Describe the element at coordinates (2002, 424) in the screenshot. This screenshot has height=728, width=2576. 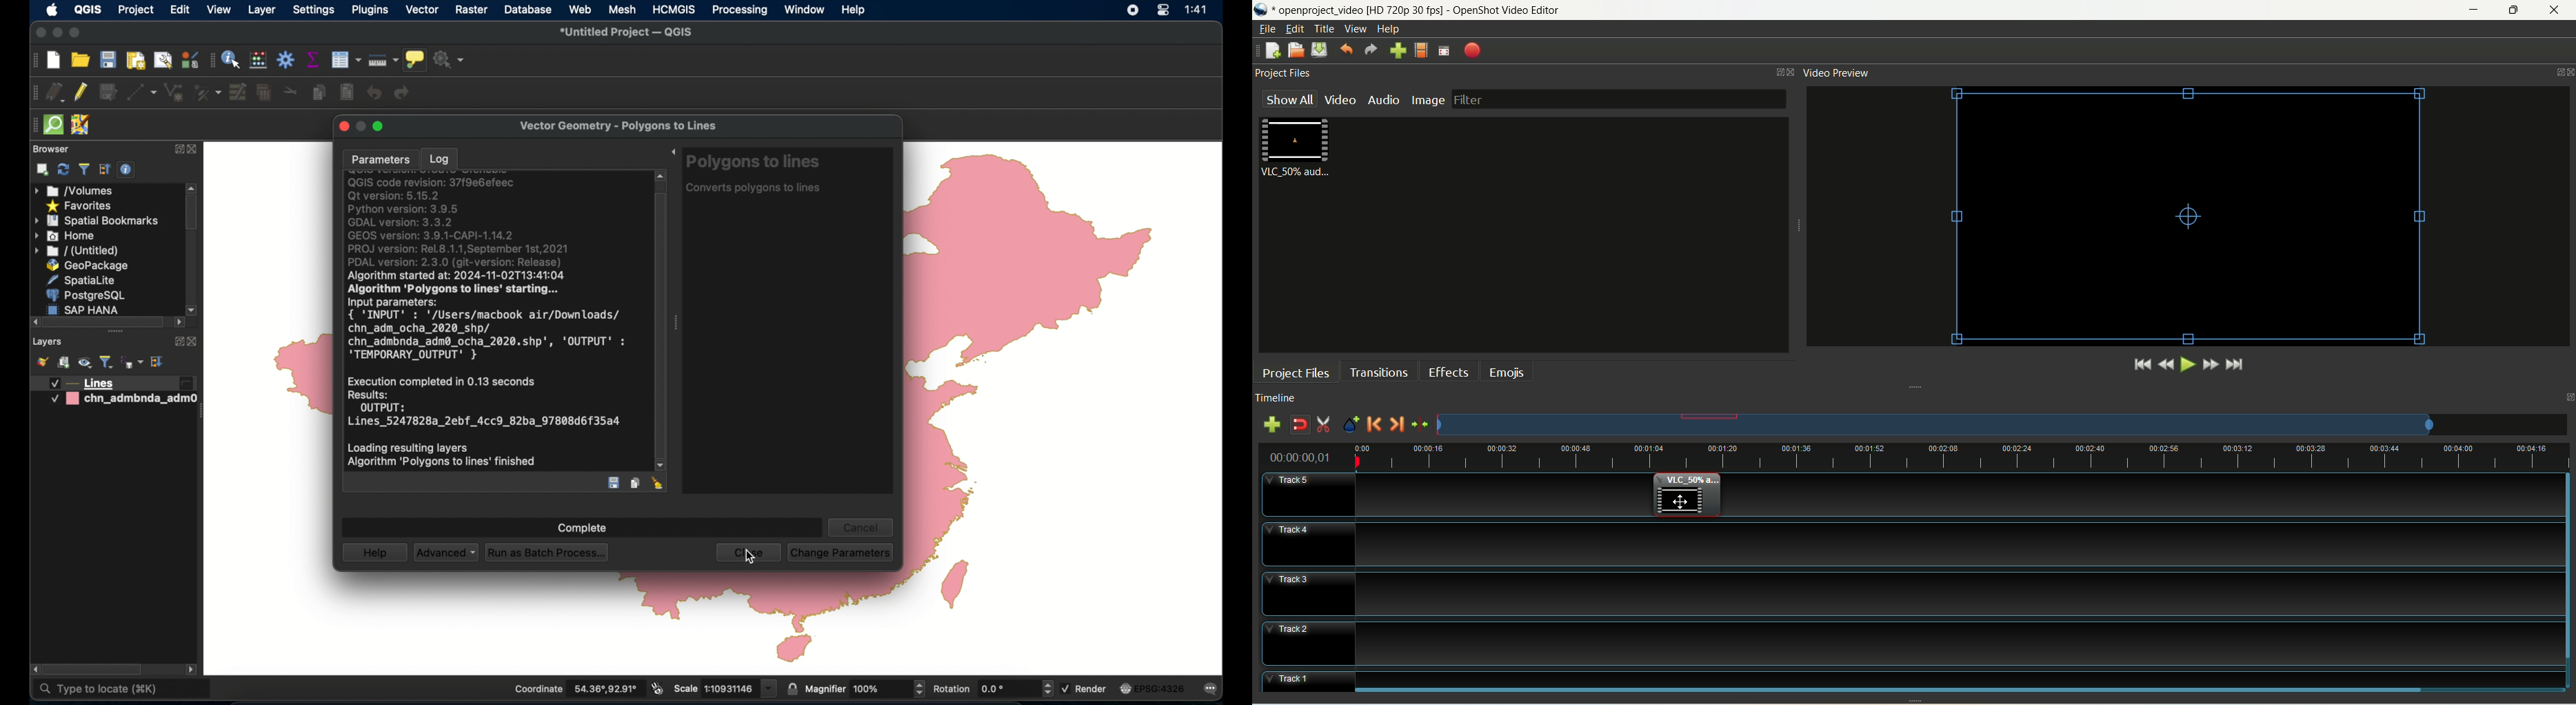
I see `zoom factor` at that location.